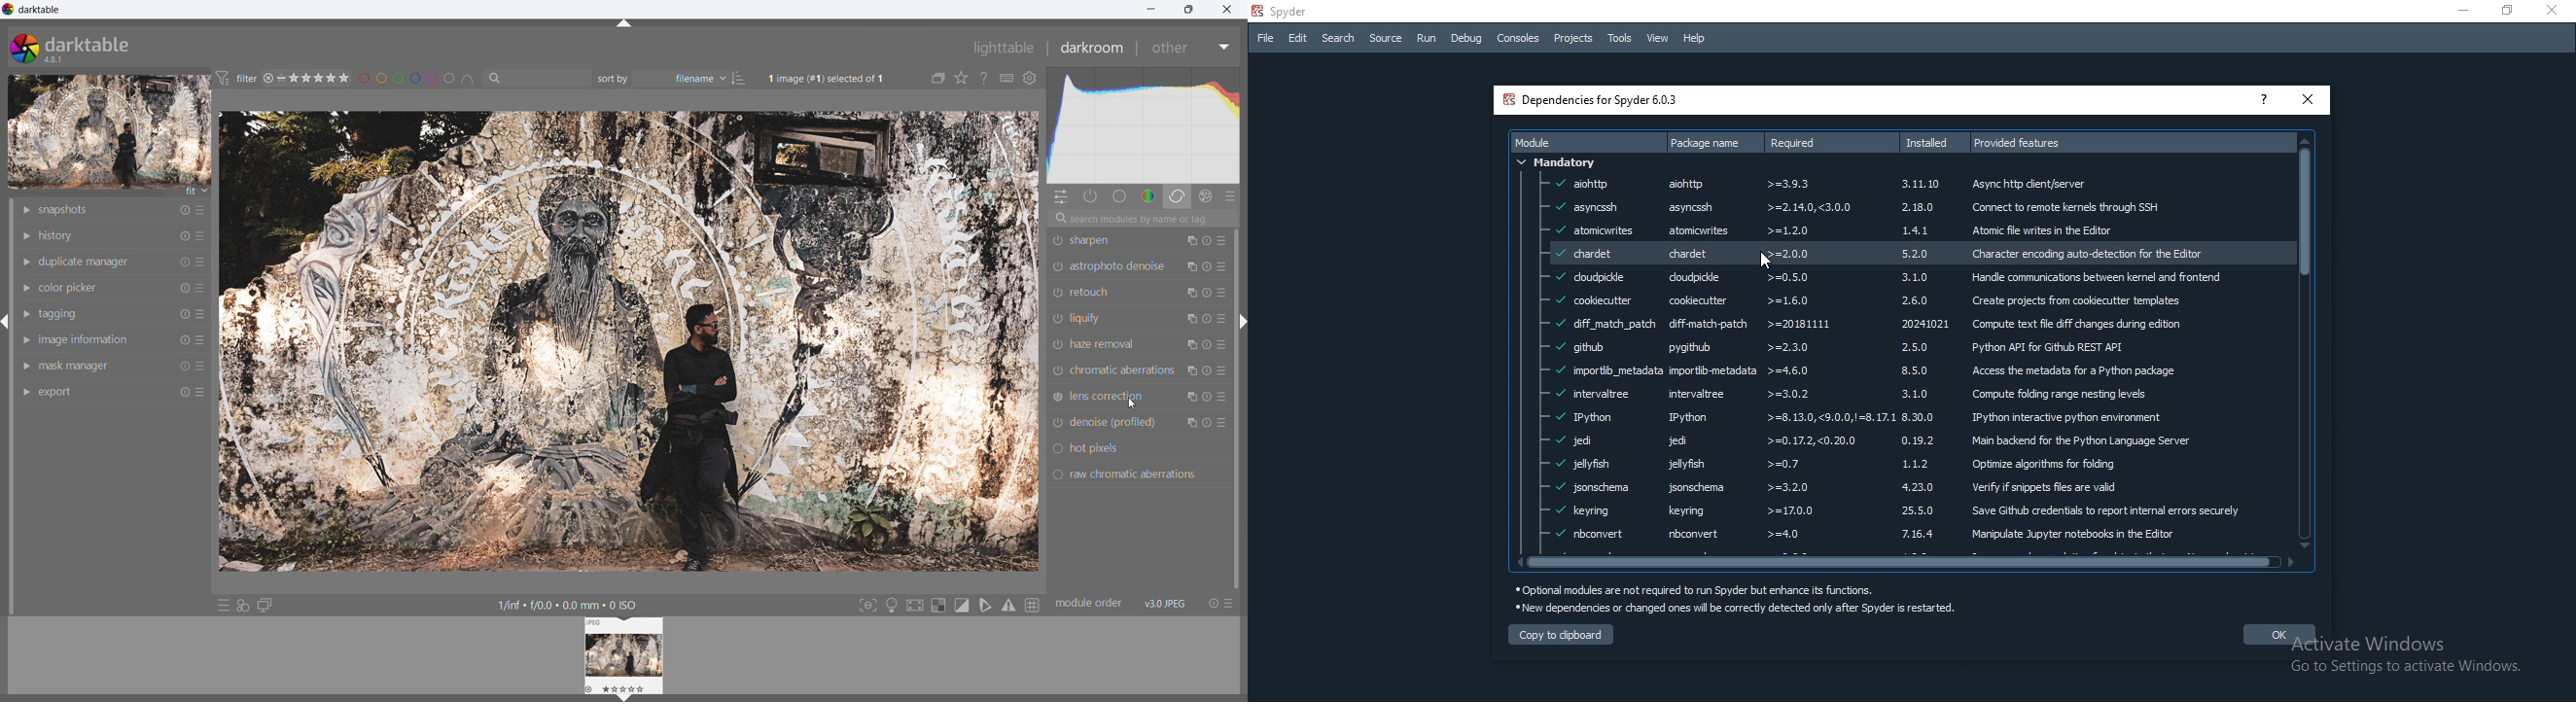 Image resolution: width=2576 pixels, height=728 pixels. I want to click on sort by, so click(662, 78).